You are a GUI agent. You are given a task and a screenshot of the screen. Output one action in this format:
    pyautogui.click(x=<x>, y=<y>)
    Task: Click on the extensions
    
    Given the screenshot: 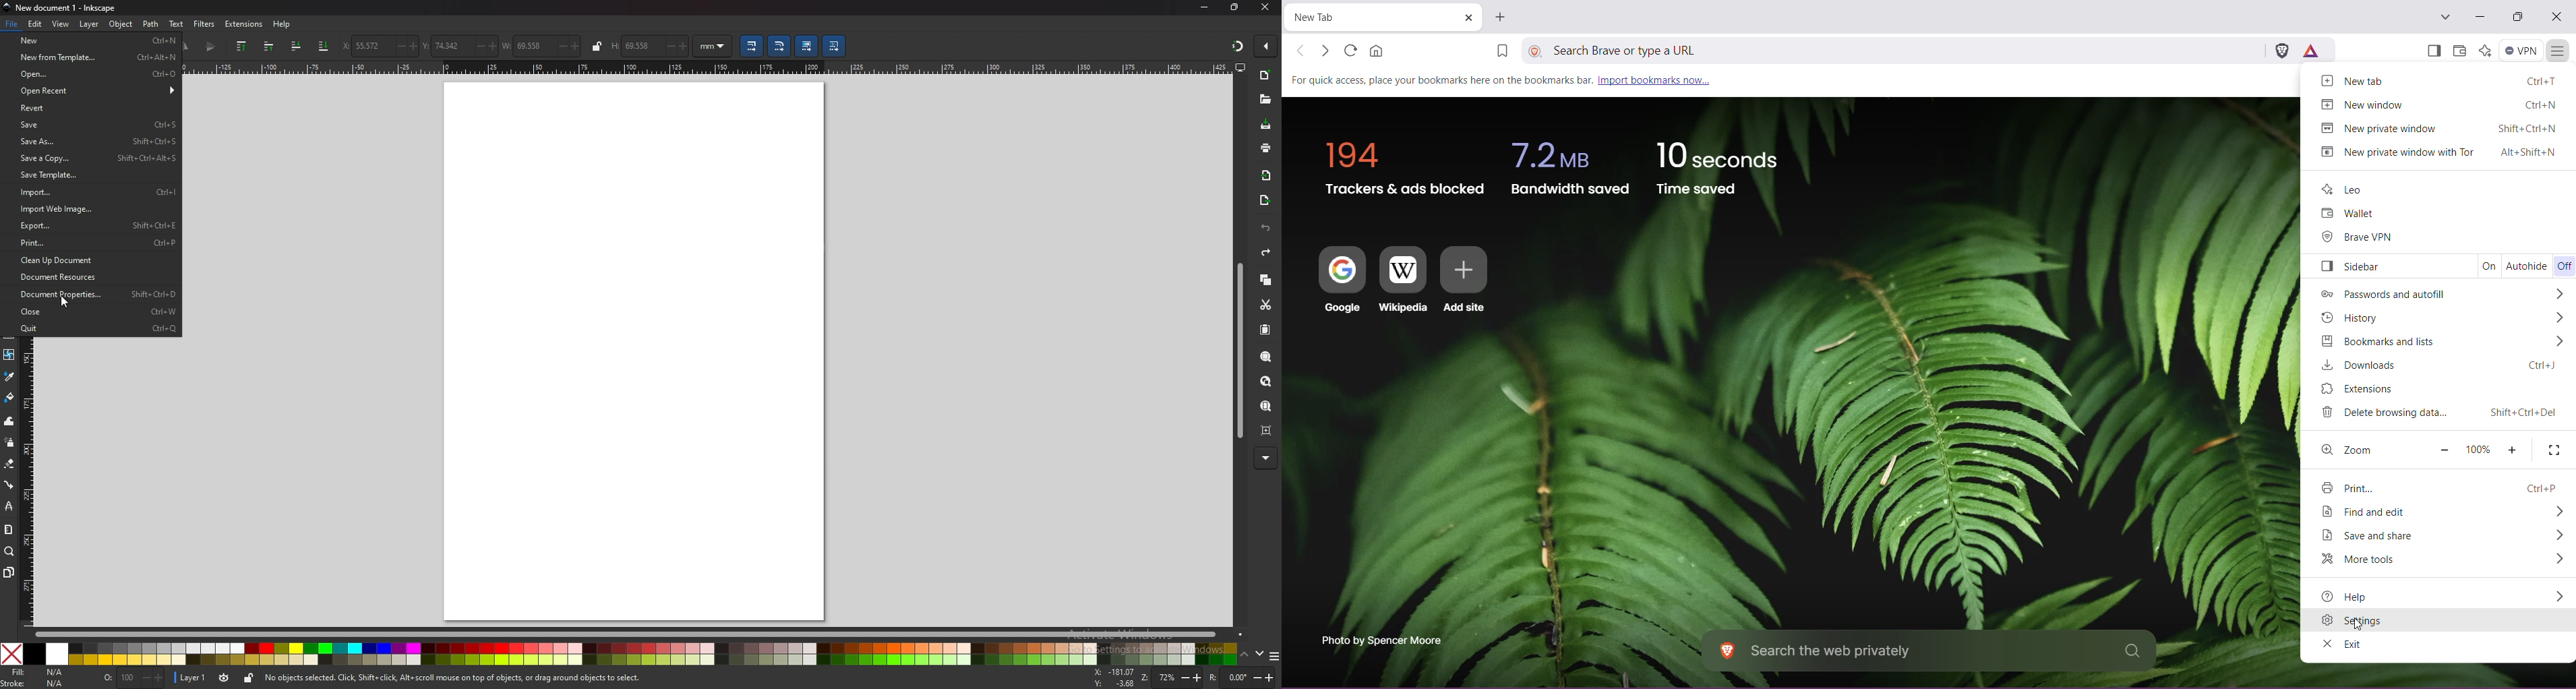 What is the action you would take?
    pyautogui.click(x=243, y=25)
    